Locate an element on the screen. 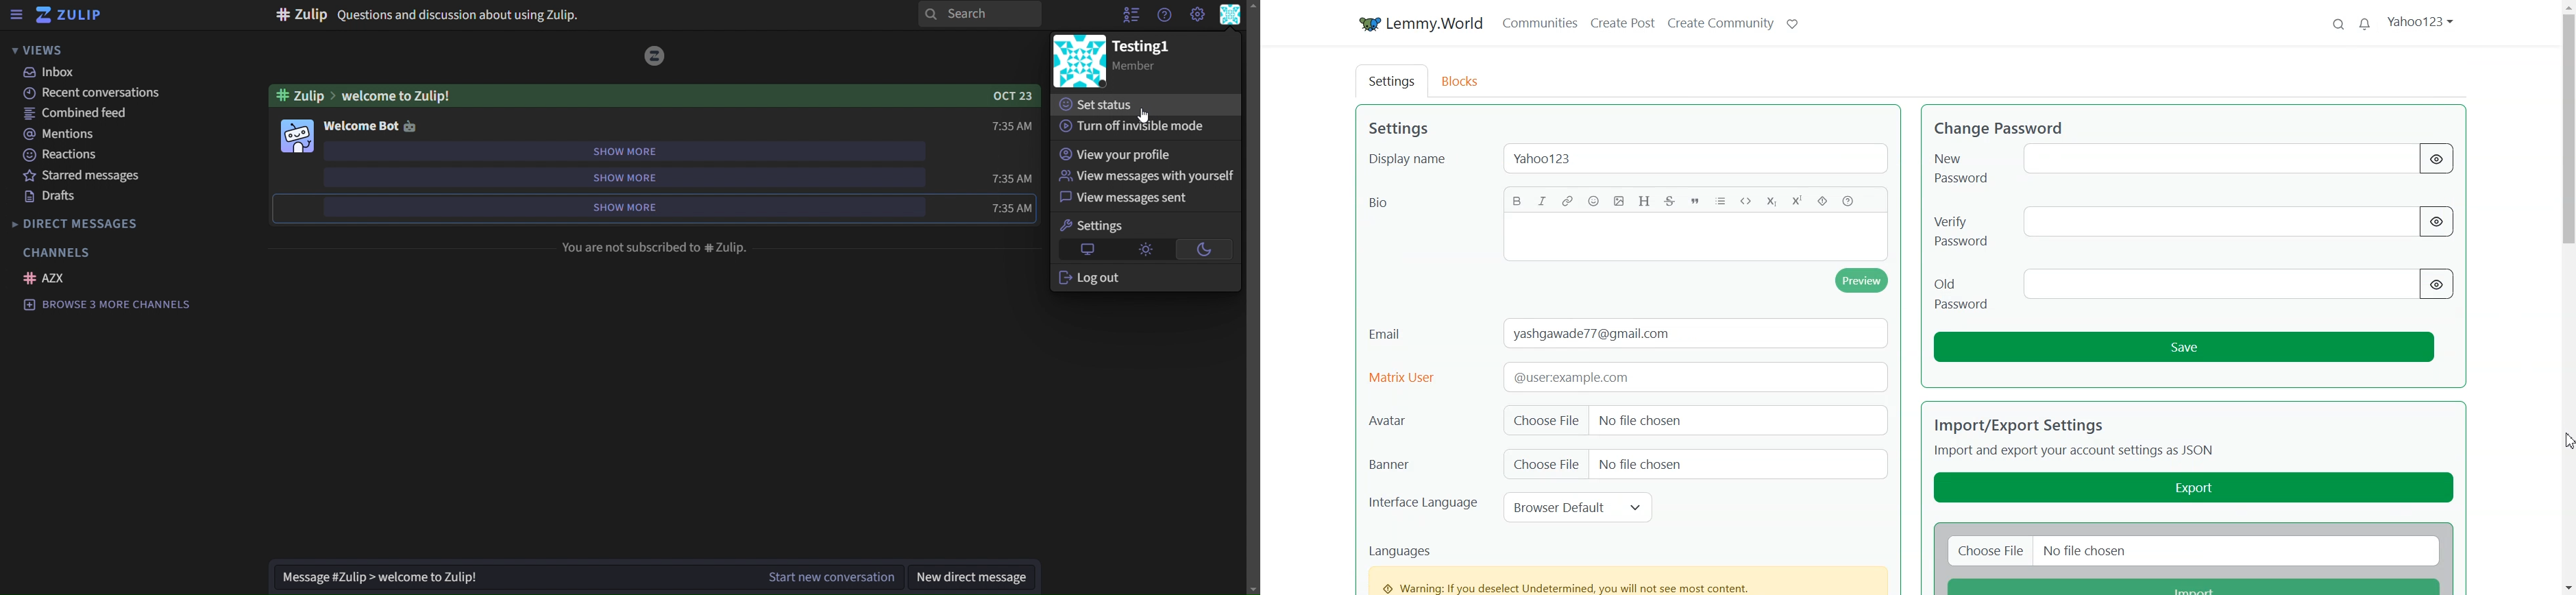  main menu is located at coordinates (1198, 14).